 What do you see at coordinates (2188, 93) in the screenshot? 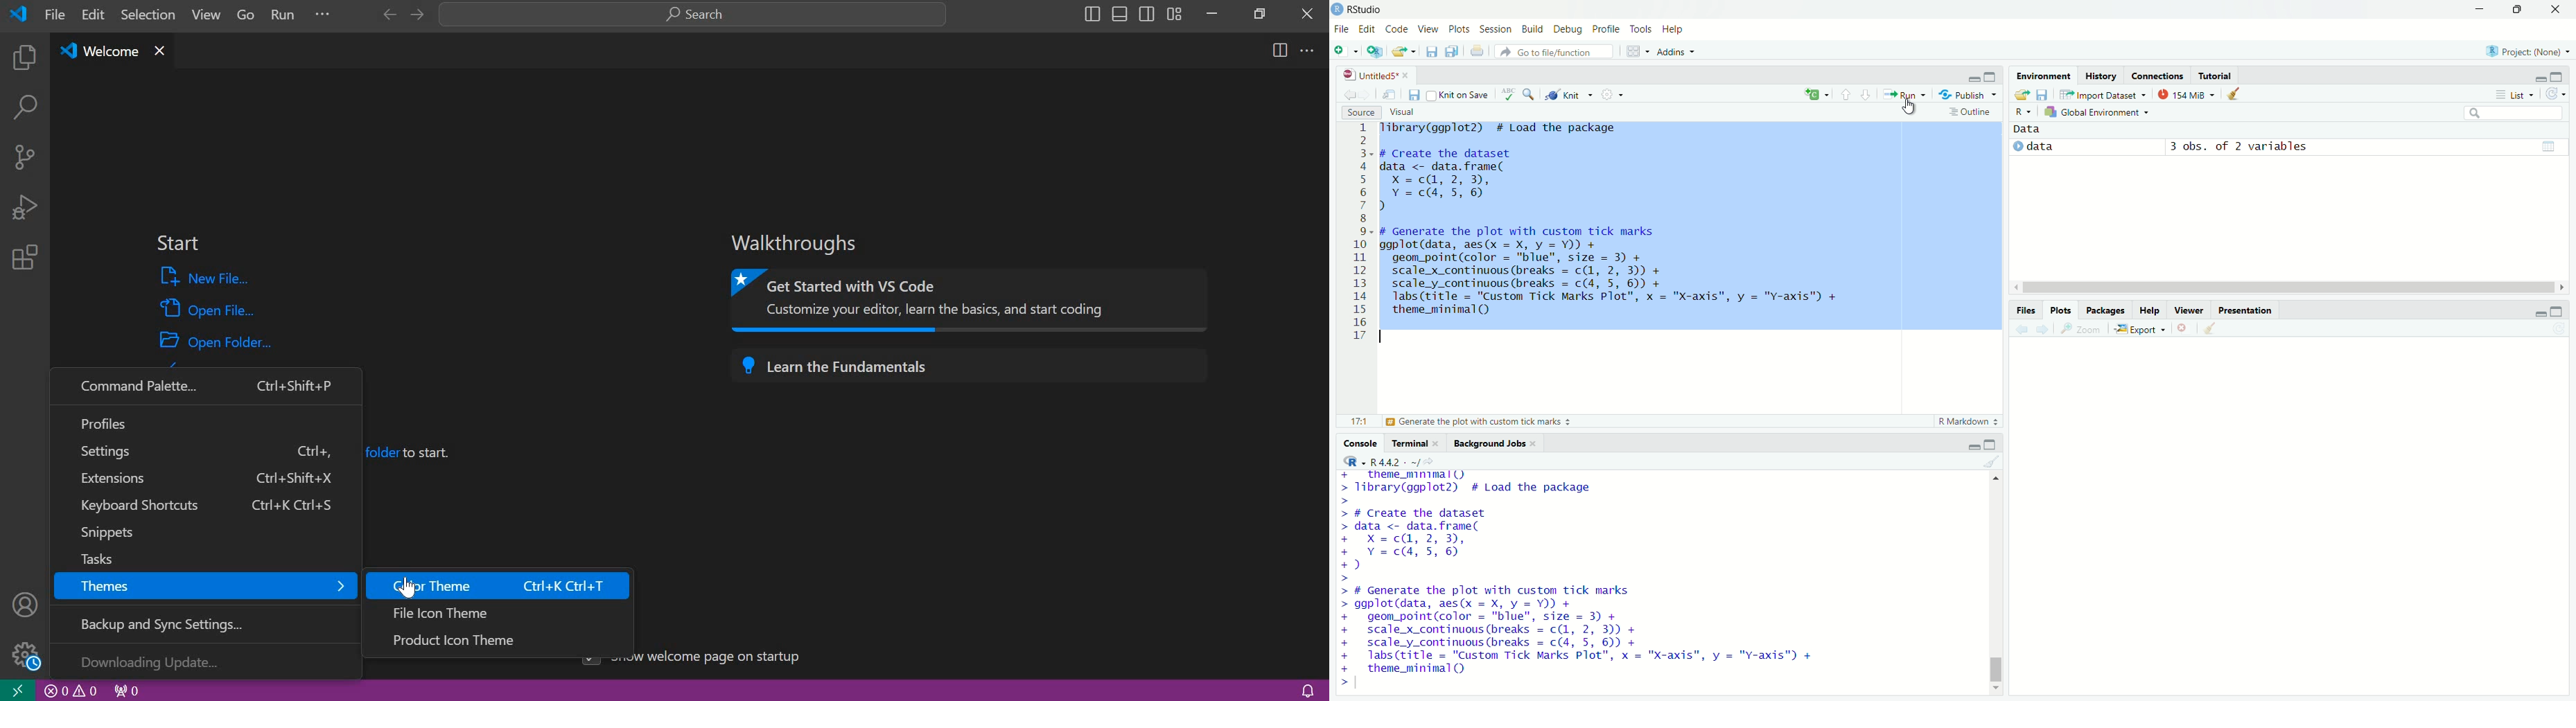
I see `154 MiB` at bounding box center [2188, 93].